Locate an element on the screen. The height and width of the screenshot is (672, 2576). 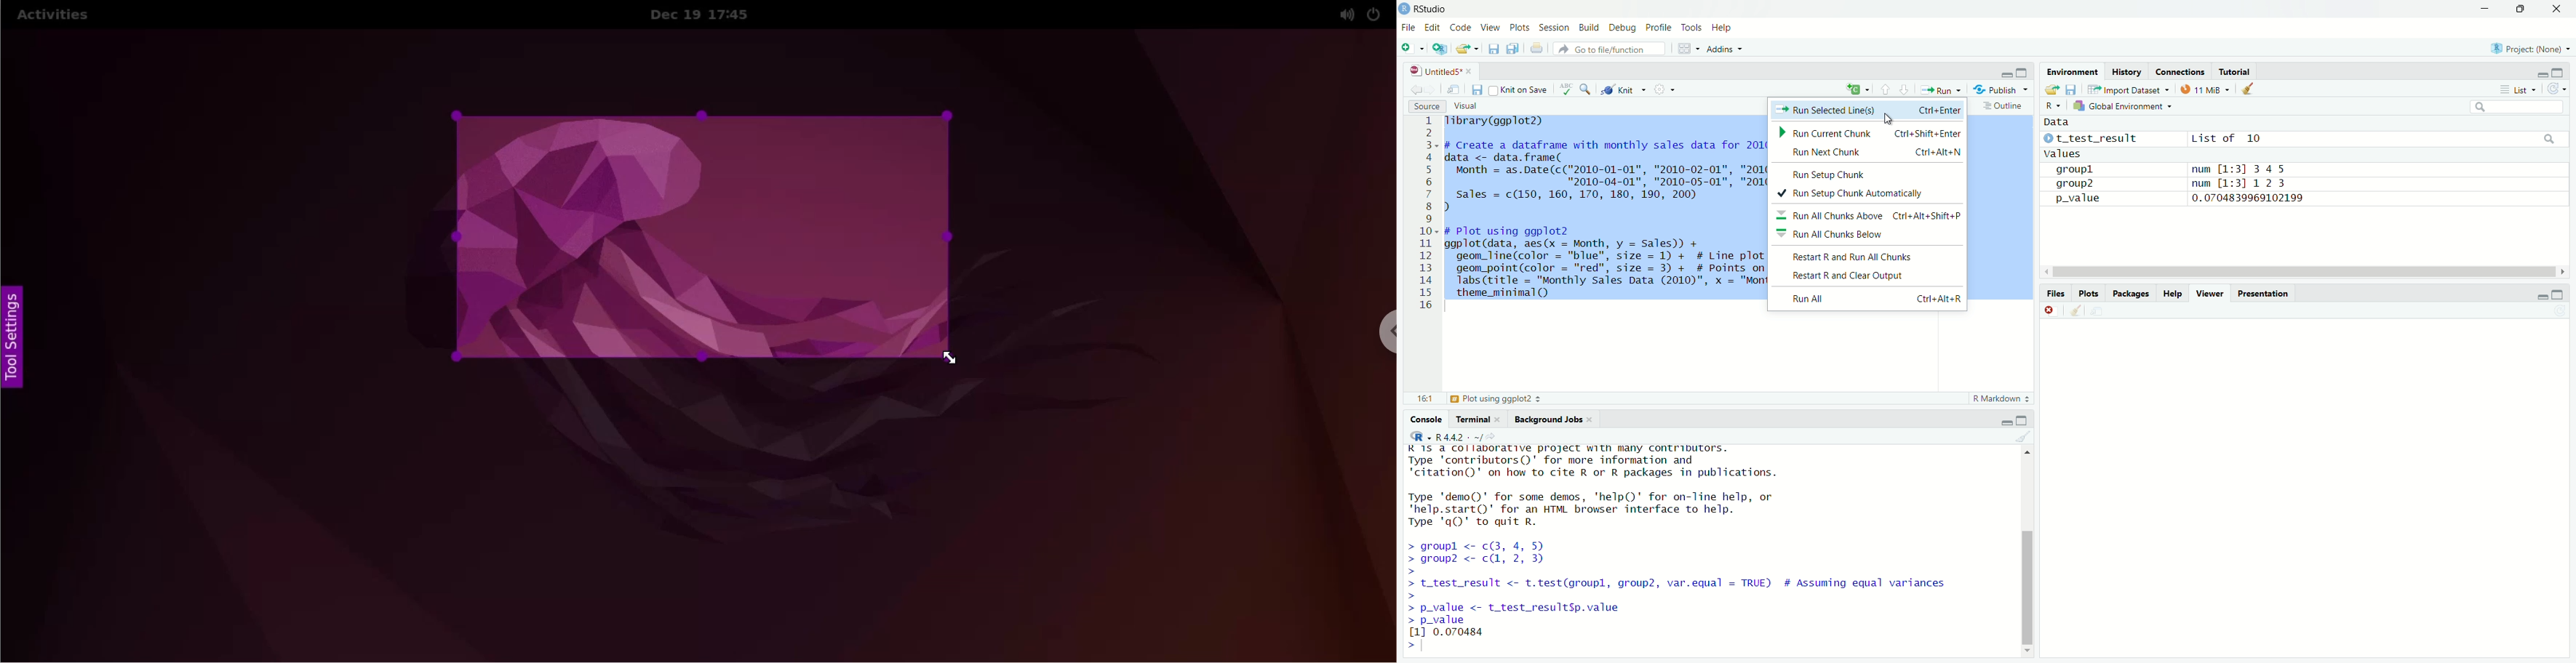
Knit on Save is located at coordinates (1520, 89).